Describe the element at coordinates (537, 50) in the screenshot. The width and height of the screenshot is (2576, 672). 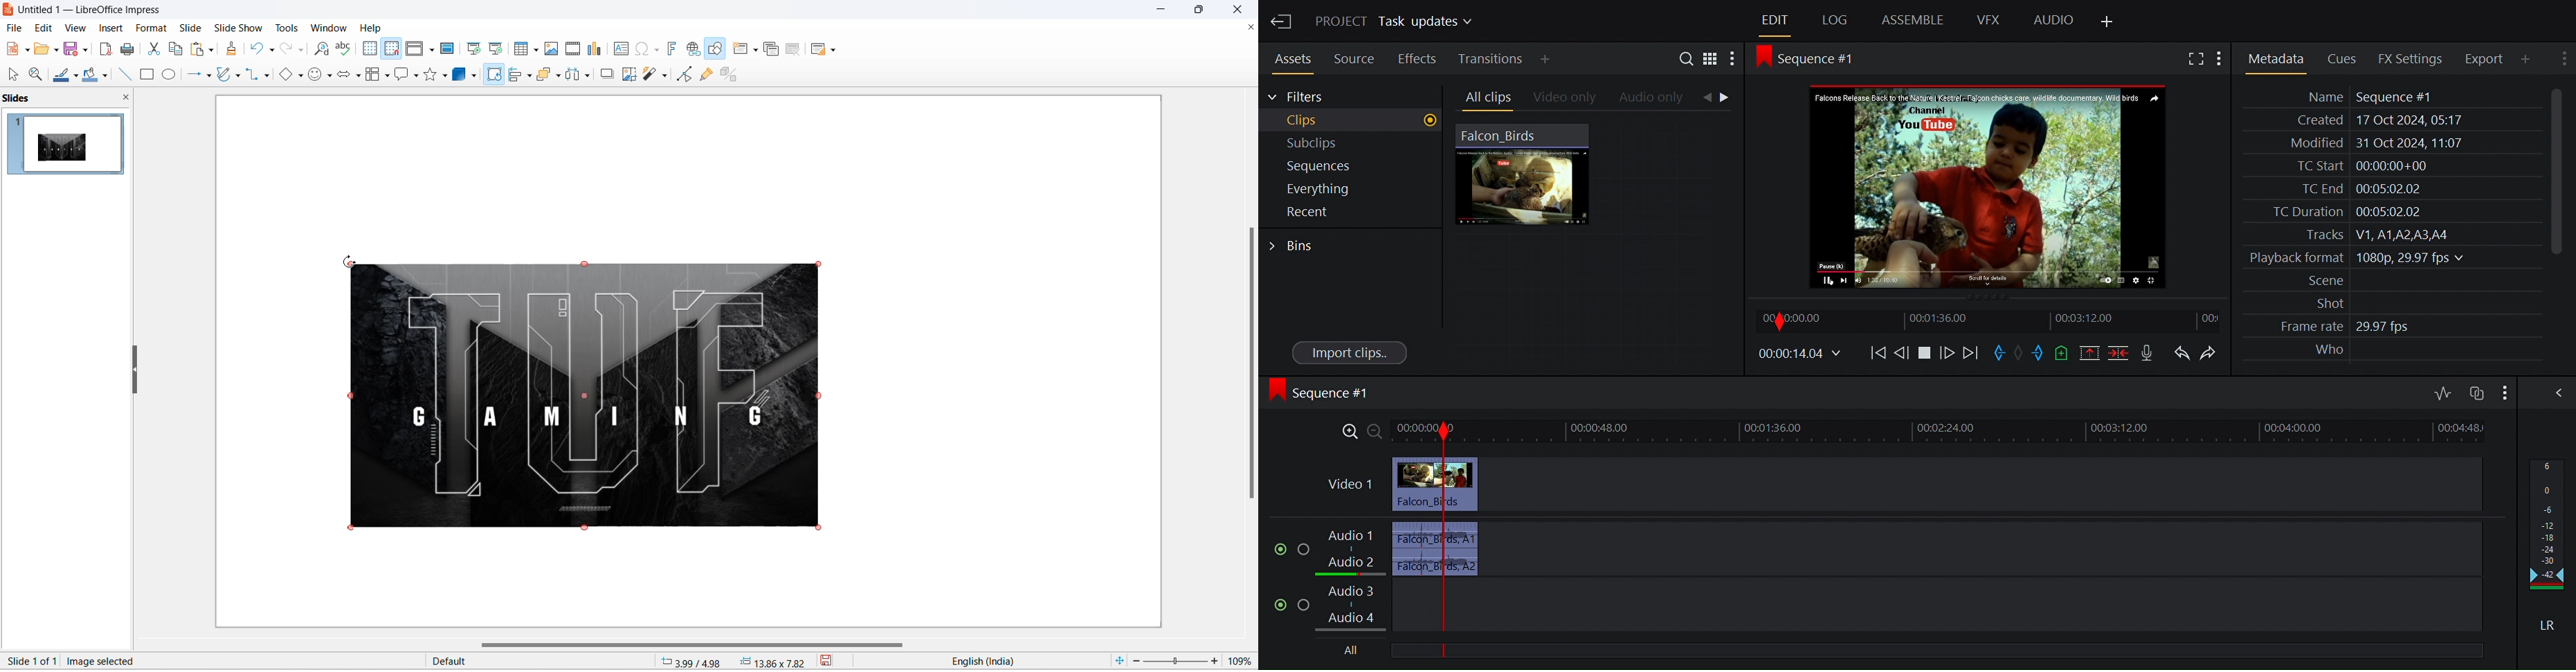
I see `table grid` at that location.